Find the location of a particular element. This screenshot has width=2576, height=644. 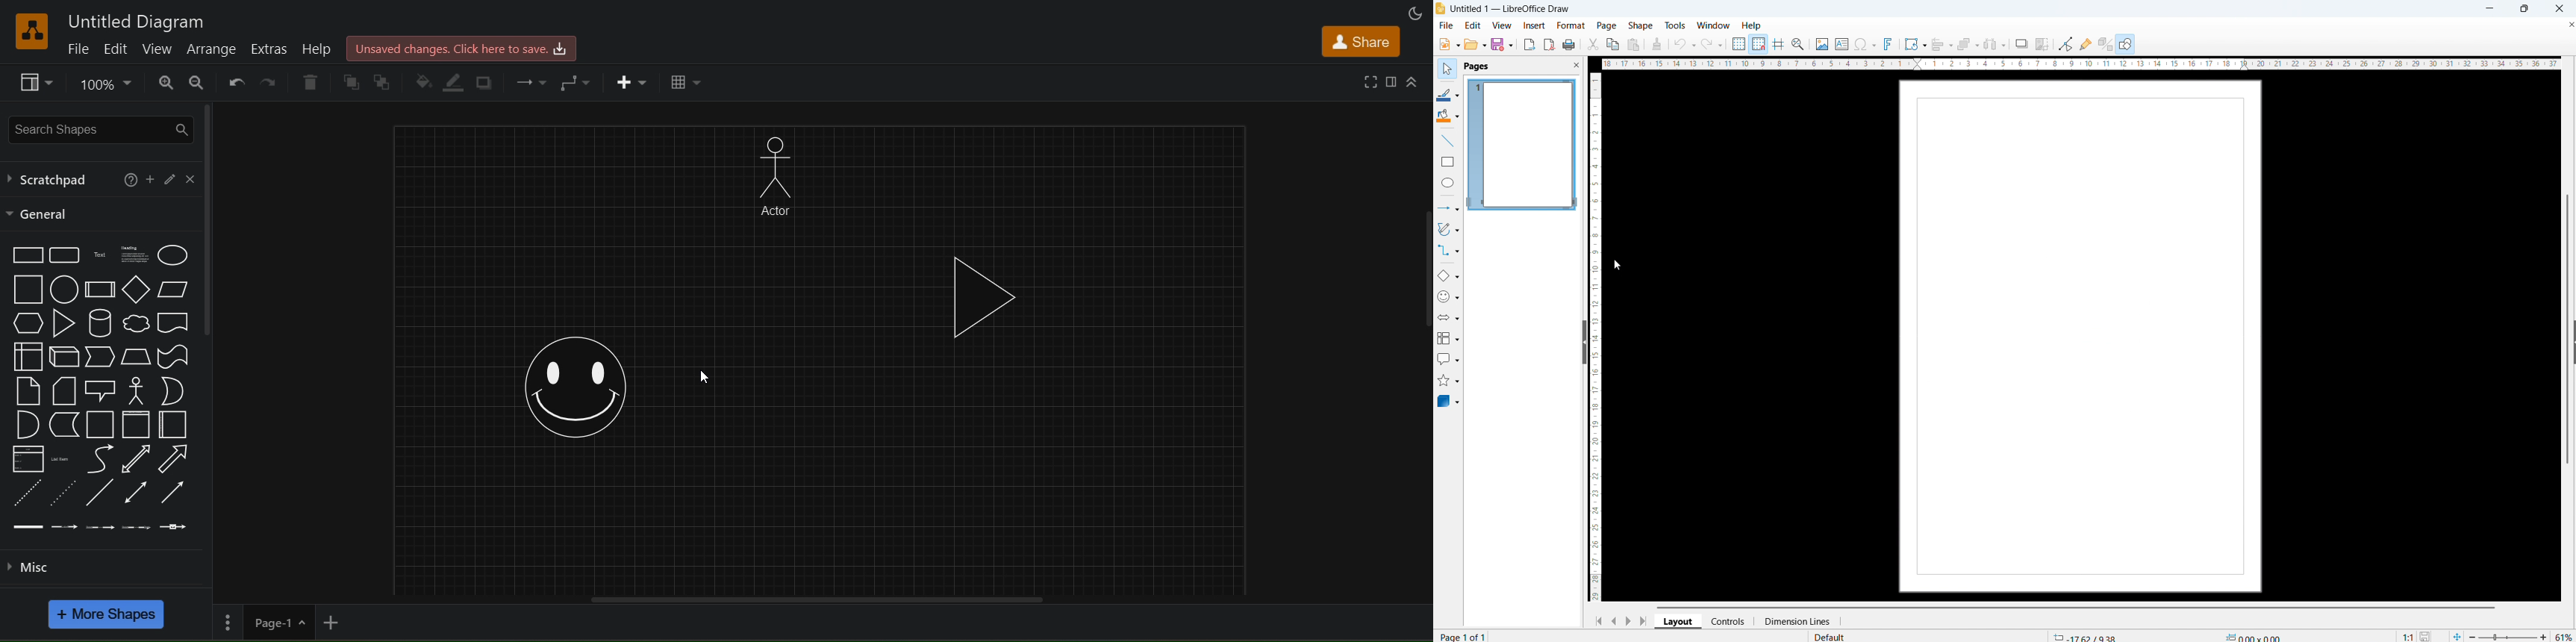

to front is located at coordinates (351, 79).